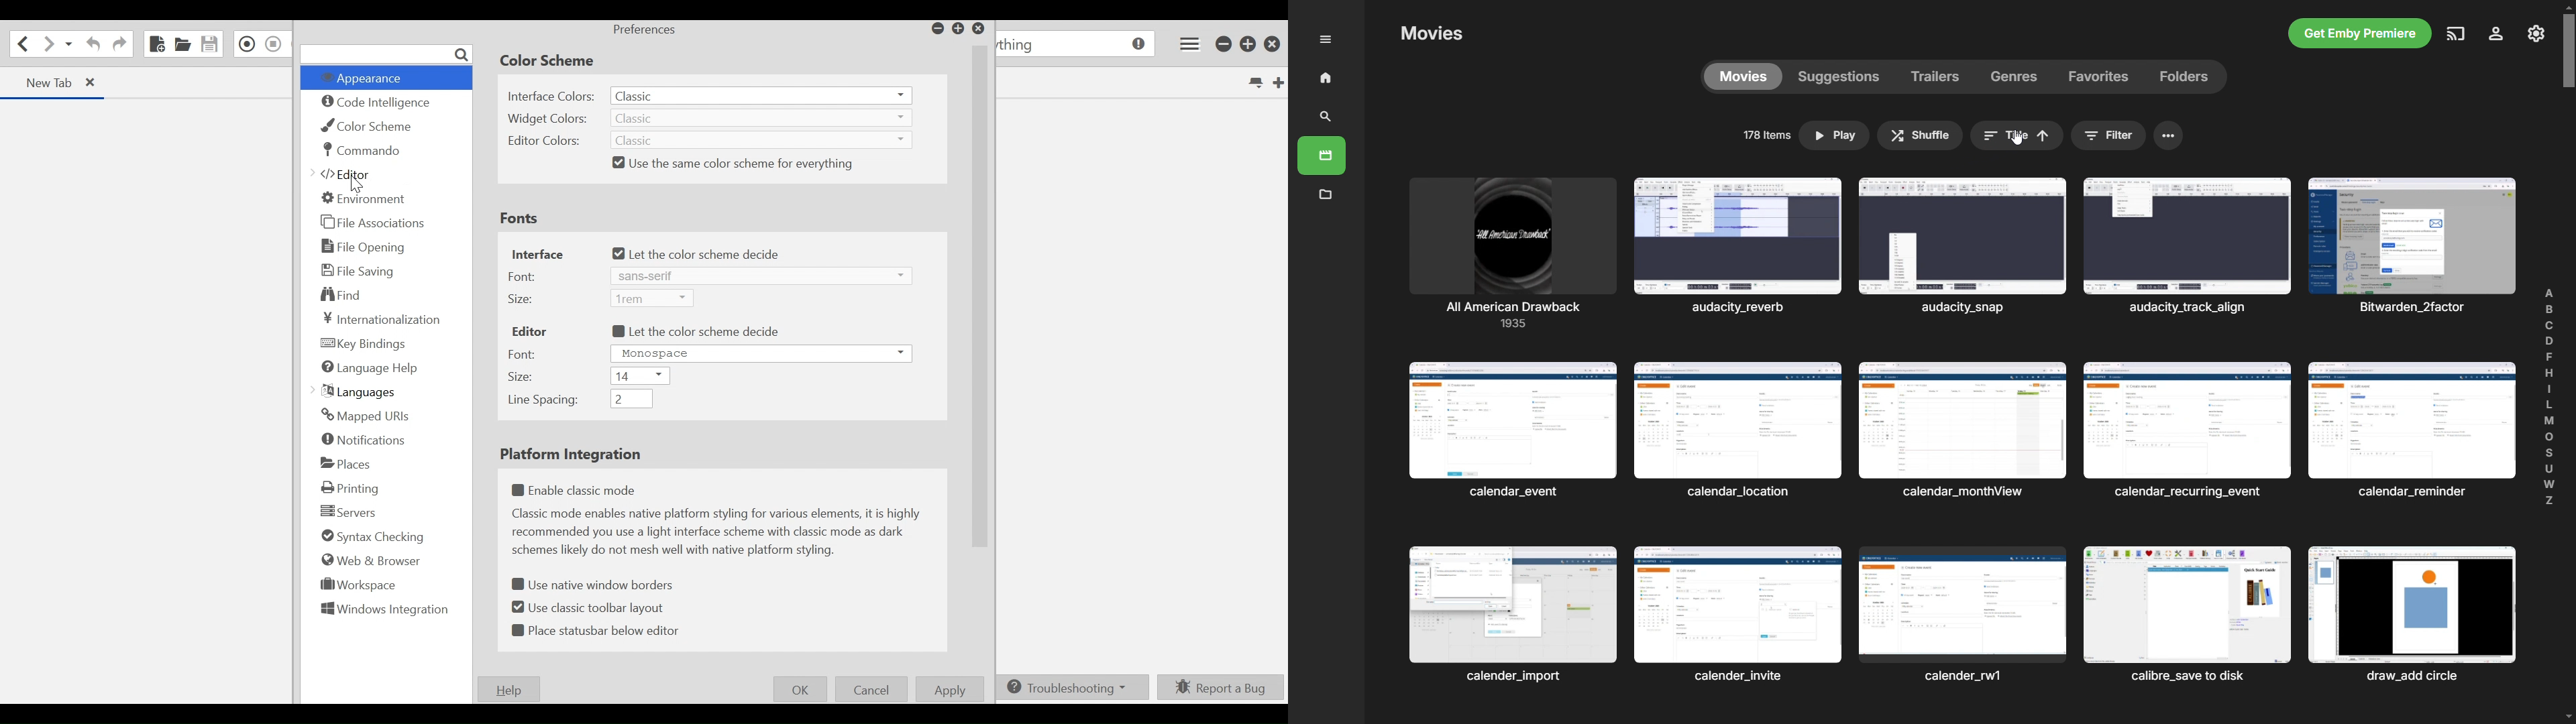 This screenshot has height=728, width=2576. What do you see at coordinates (158, 44) in the screenshot?
I see `New File` at bounding box center [158, 44].